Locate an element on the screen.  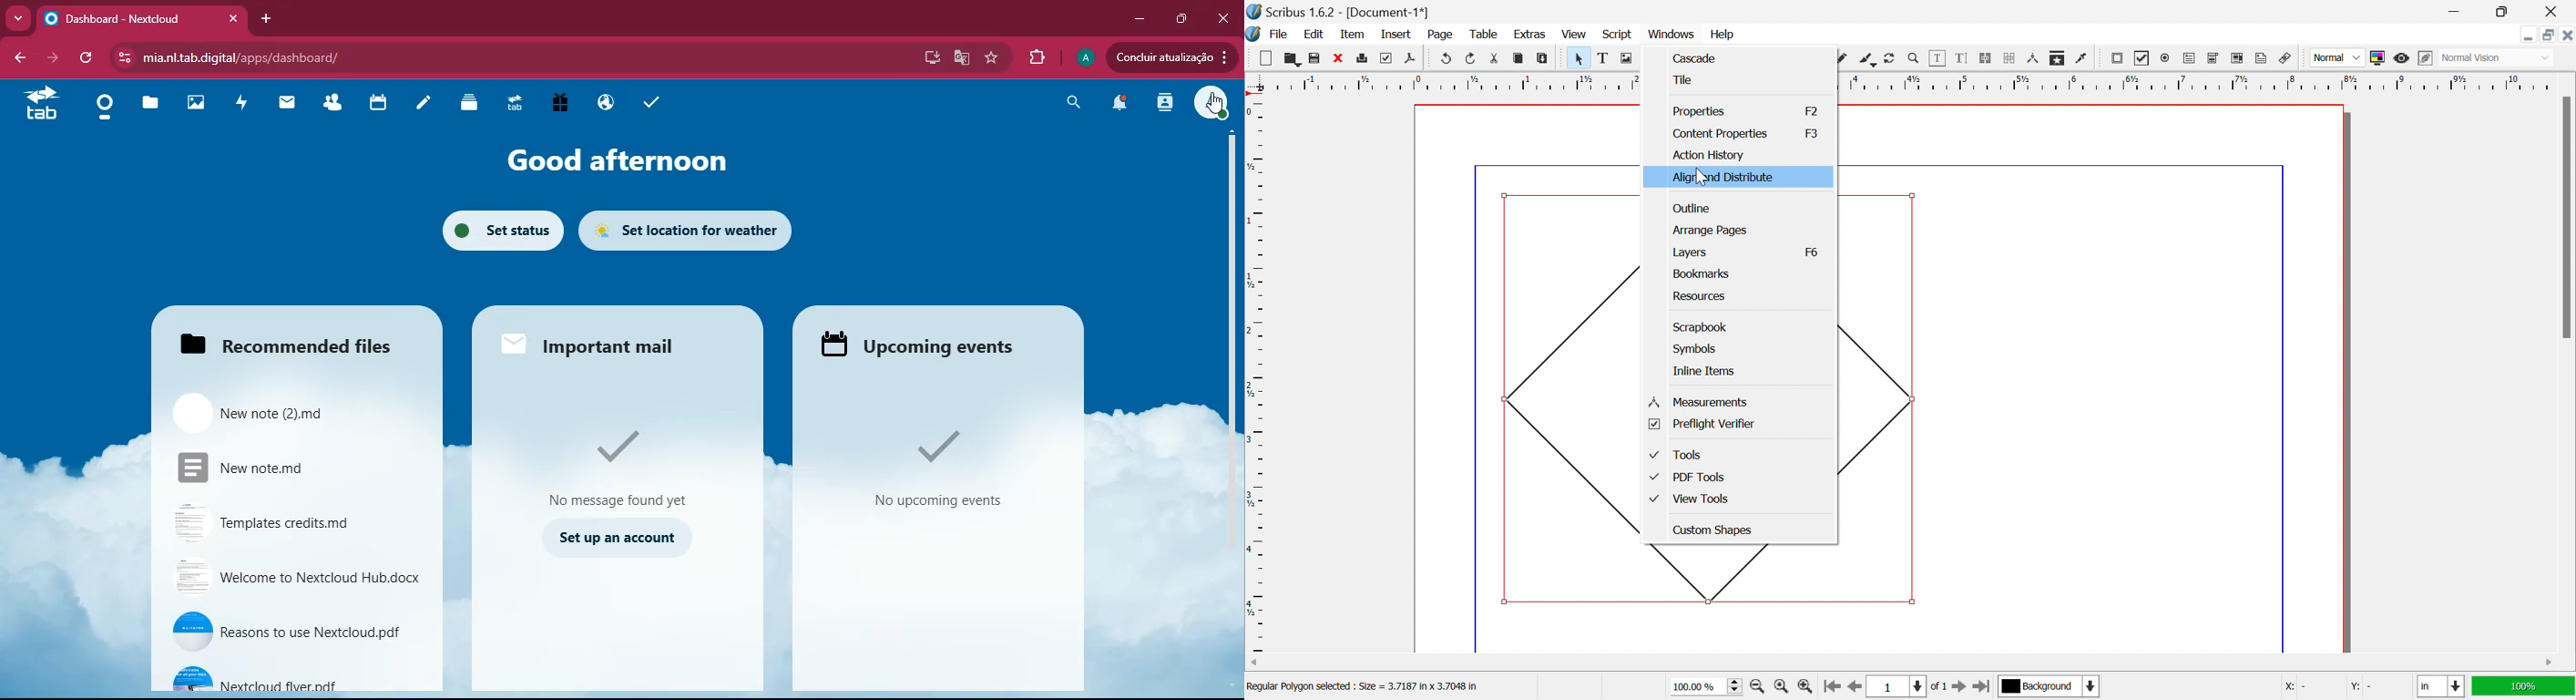
url is located at coordinates (261, 55).